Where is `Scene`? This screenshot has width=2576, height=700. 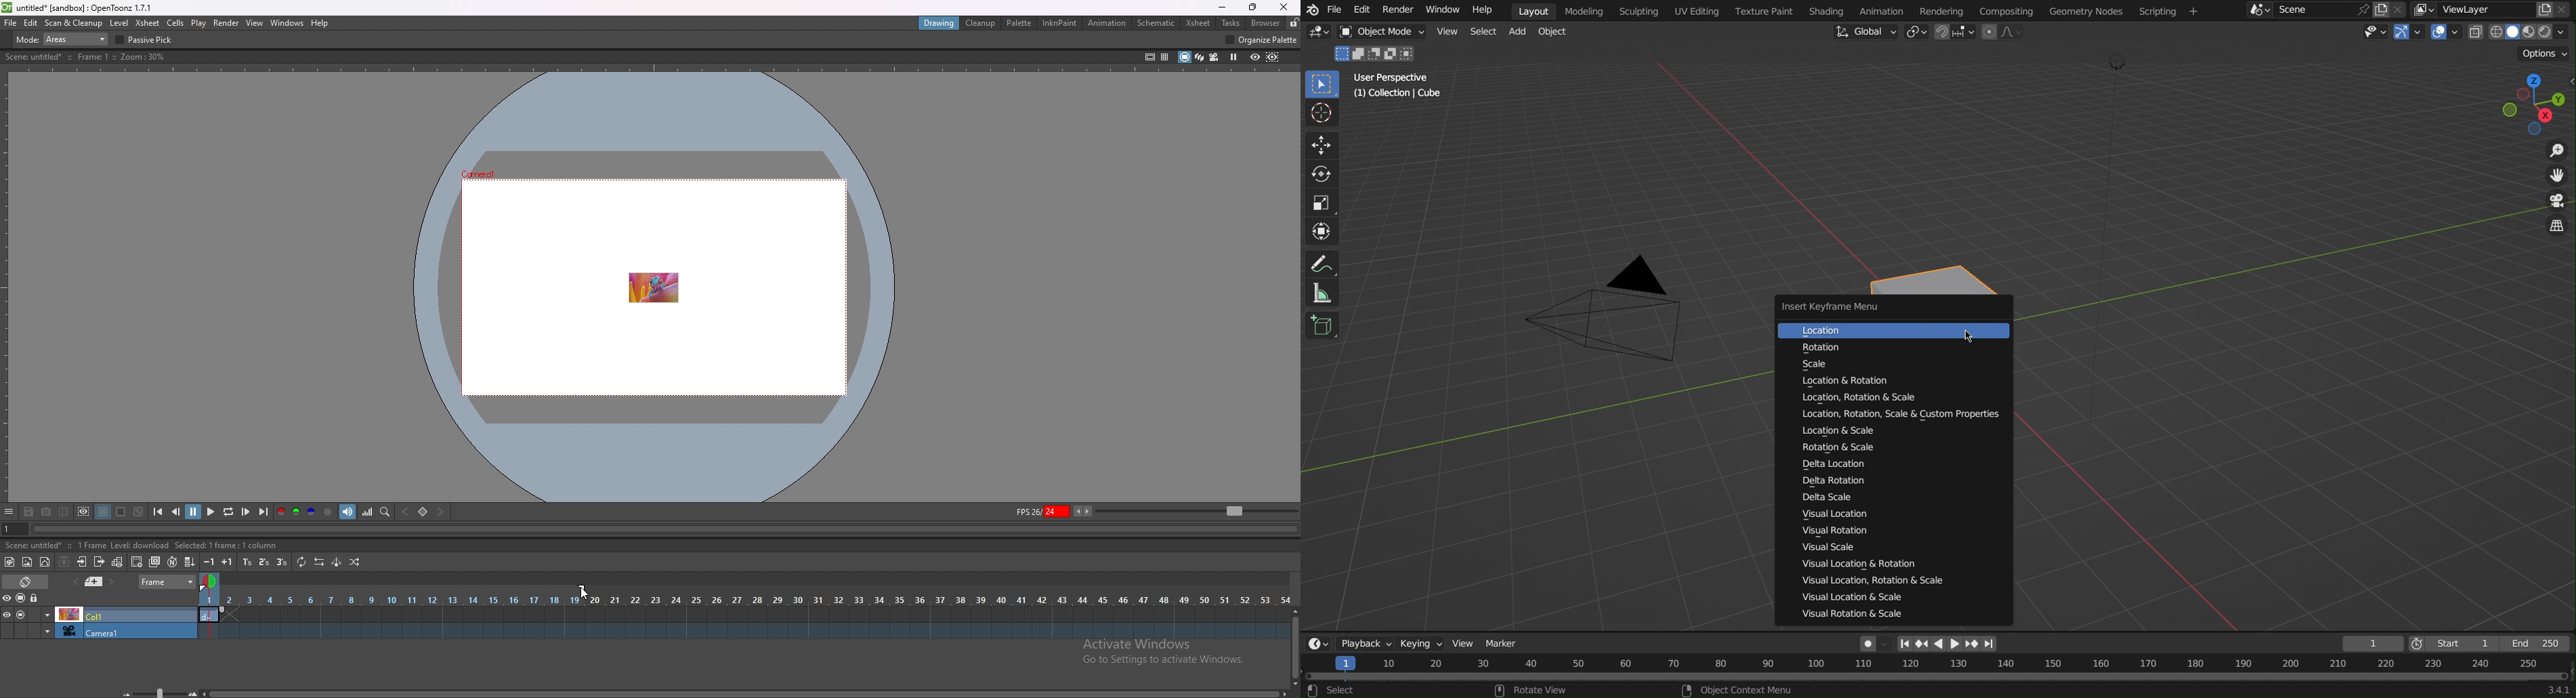
Scene is located at coordinates (2312, 10).